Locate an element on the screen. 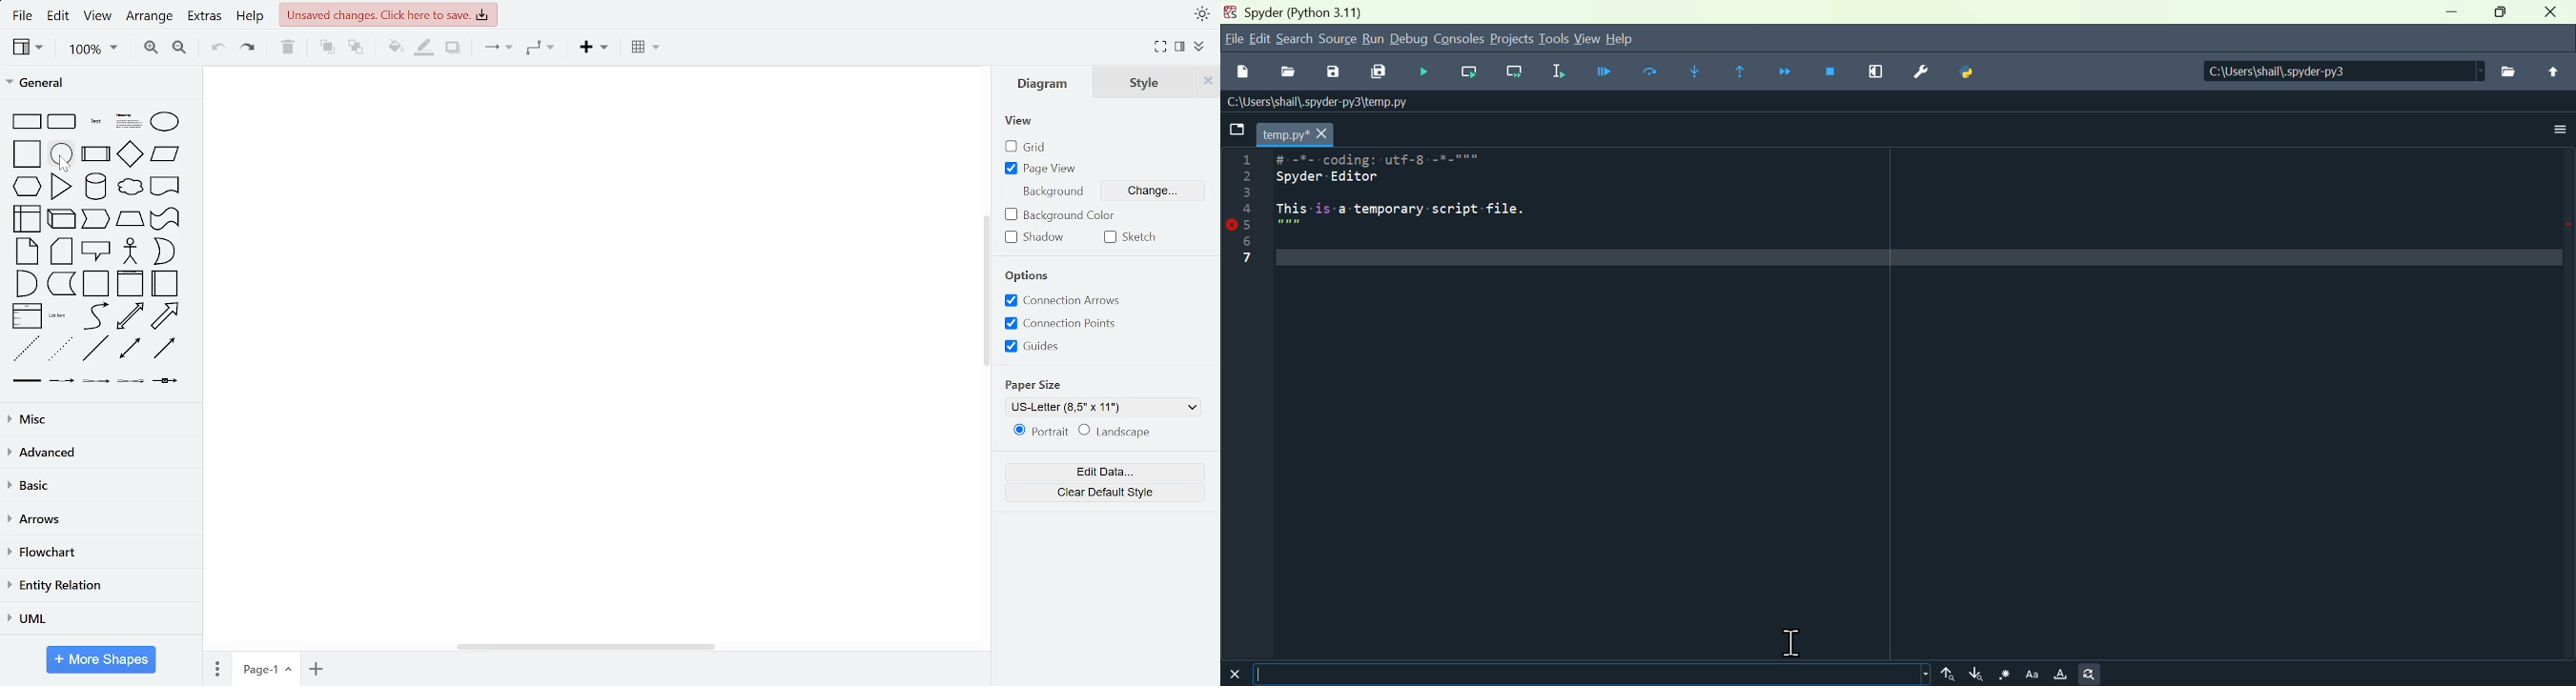 Image resolution: width=2576 pixels, height=700 pixels. note is located at coordinates (27, 252).